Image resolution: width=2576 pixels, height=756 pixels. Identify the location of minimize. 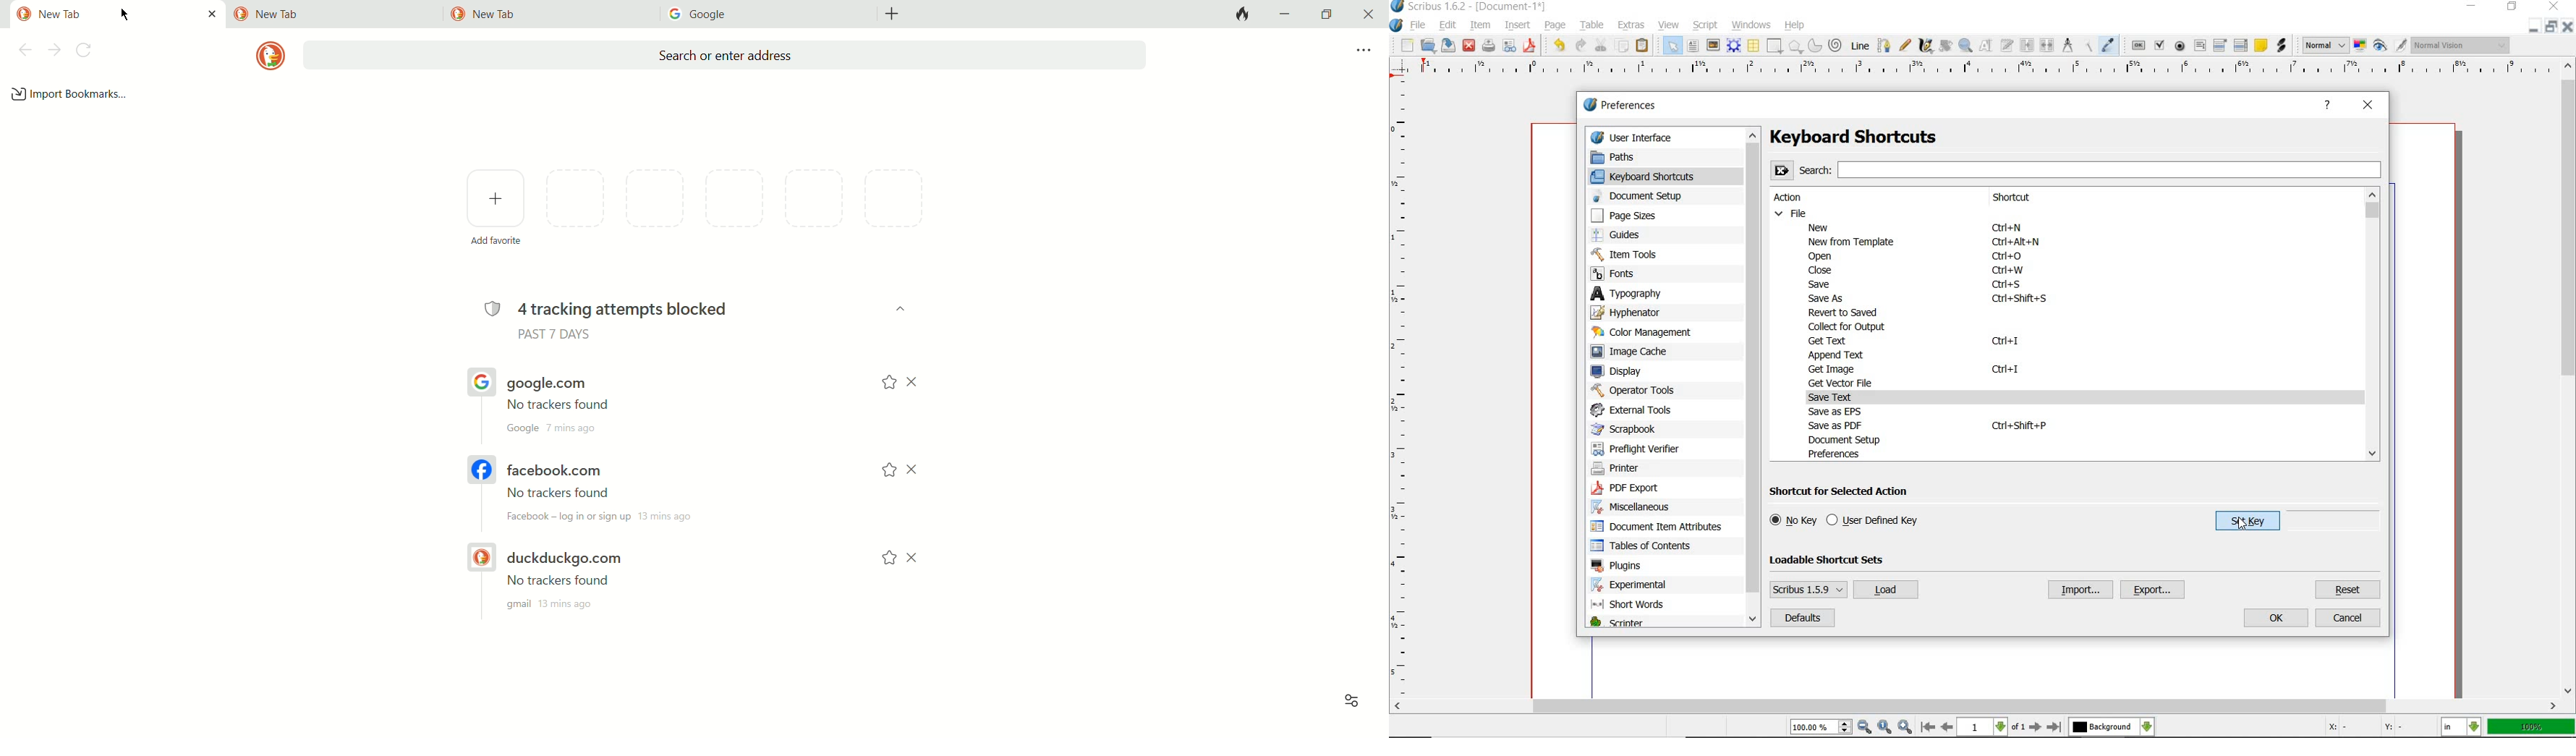
(2552, 26).